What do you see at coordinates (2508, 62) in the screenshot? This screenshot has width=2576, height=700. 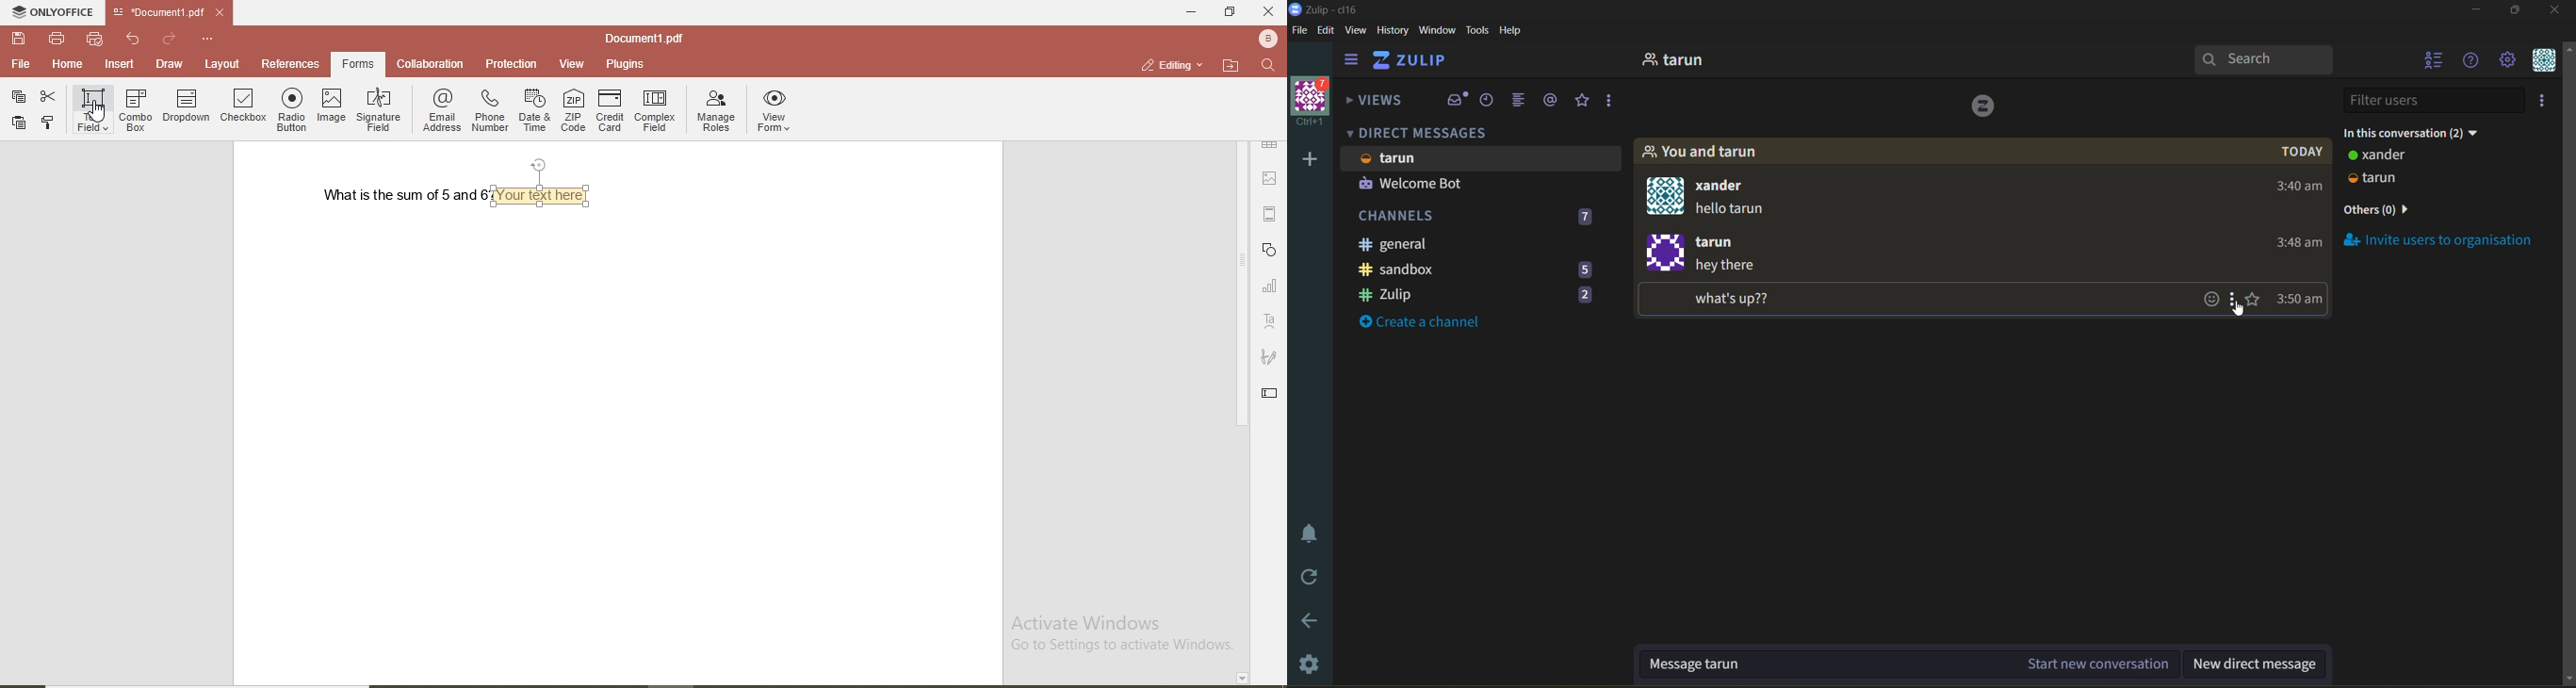 I see `main menu` at bounding box center [2508, 62].